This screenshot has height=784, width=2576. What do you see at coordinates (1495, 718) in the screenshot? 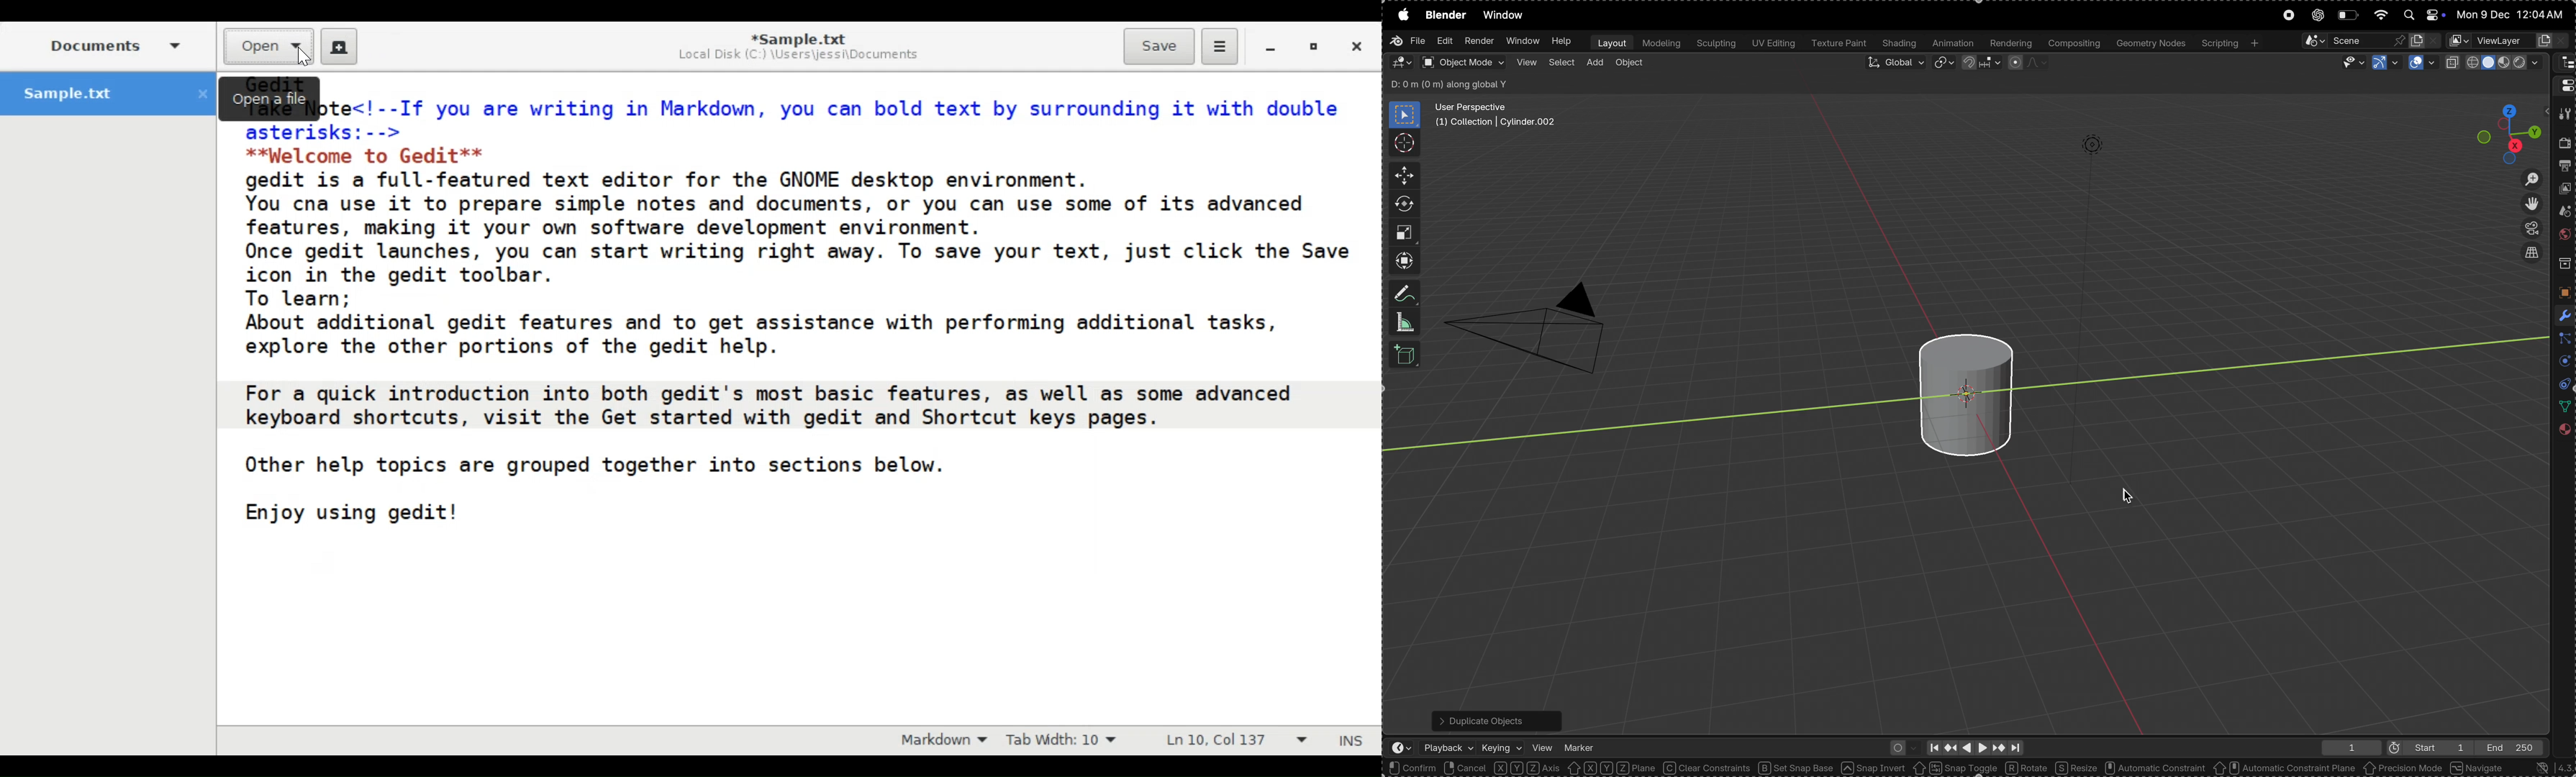
I see `Duplicate objects` at bounding box center [1495, 718].